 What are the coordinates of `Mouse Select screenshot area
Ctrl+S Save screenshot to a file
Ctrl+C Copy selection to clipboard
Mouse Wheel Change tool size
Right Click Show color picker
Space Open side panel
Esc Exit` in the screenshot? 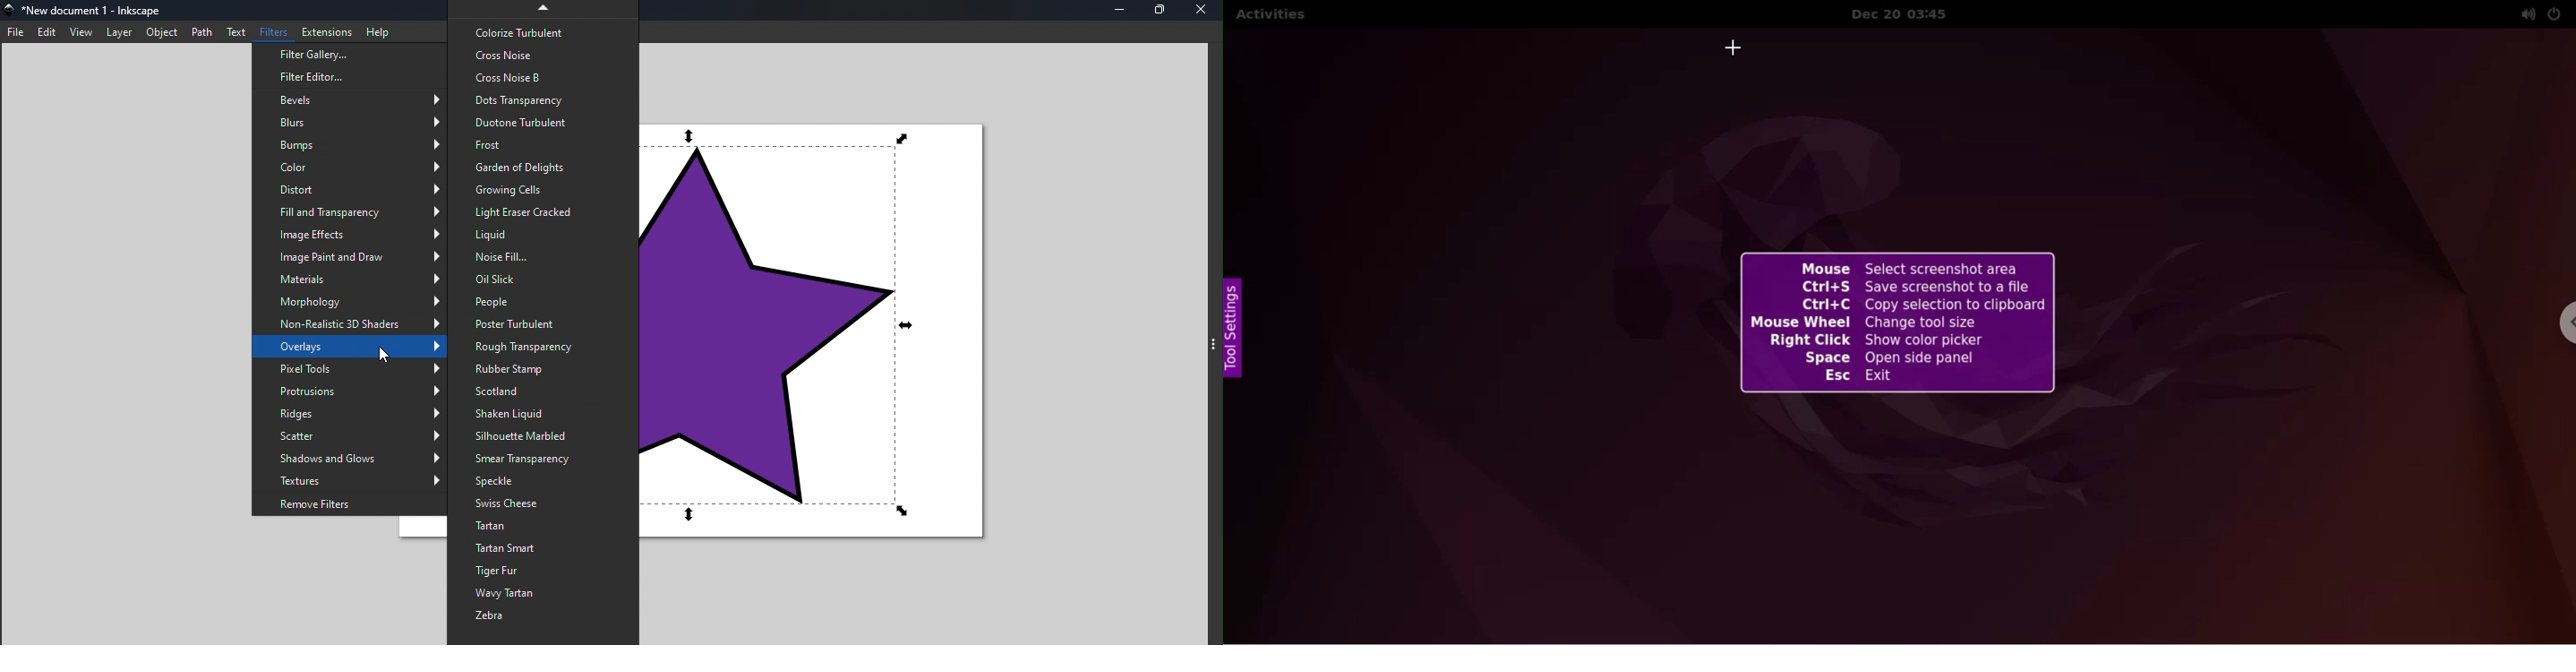 It's located at (1911, 381).